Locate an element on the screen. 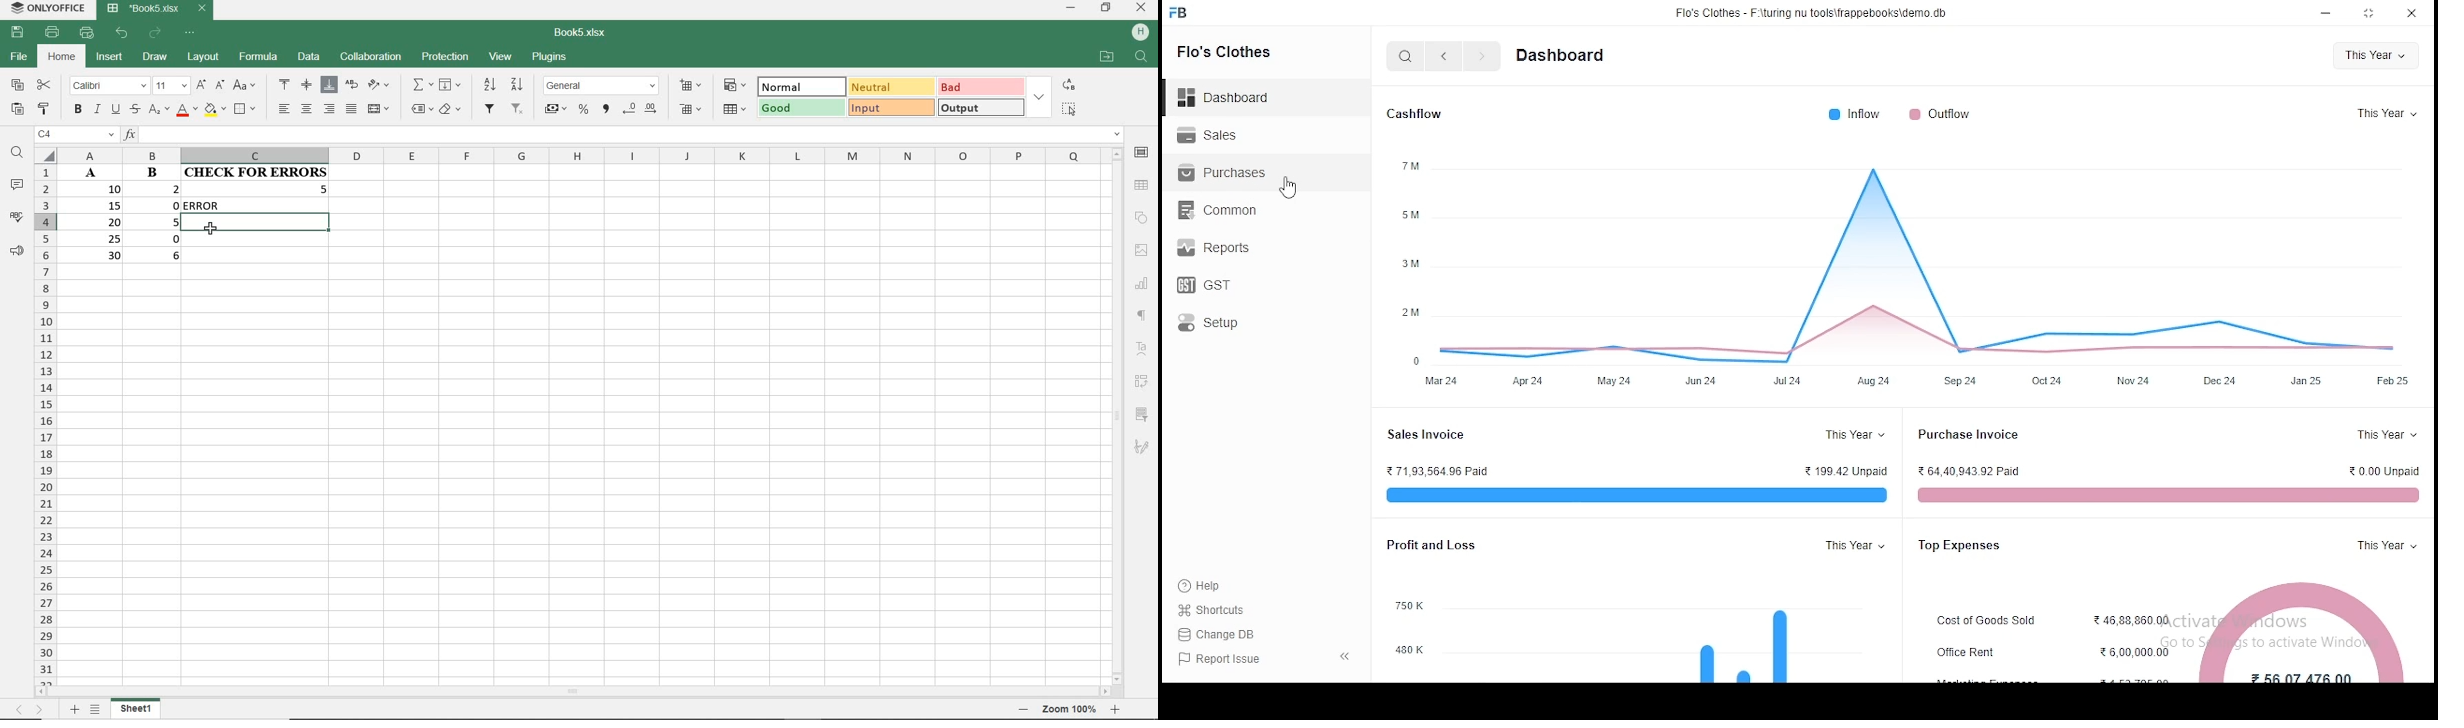 Image resolution: width=2464 pixels, height=728 pixels. Aug 24 is located at coordinates (1874, 382).